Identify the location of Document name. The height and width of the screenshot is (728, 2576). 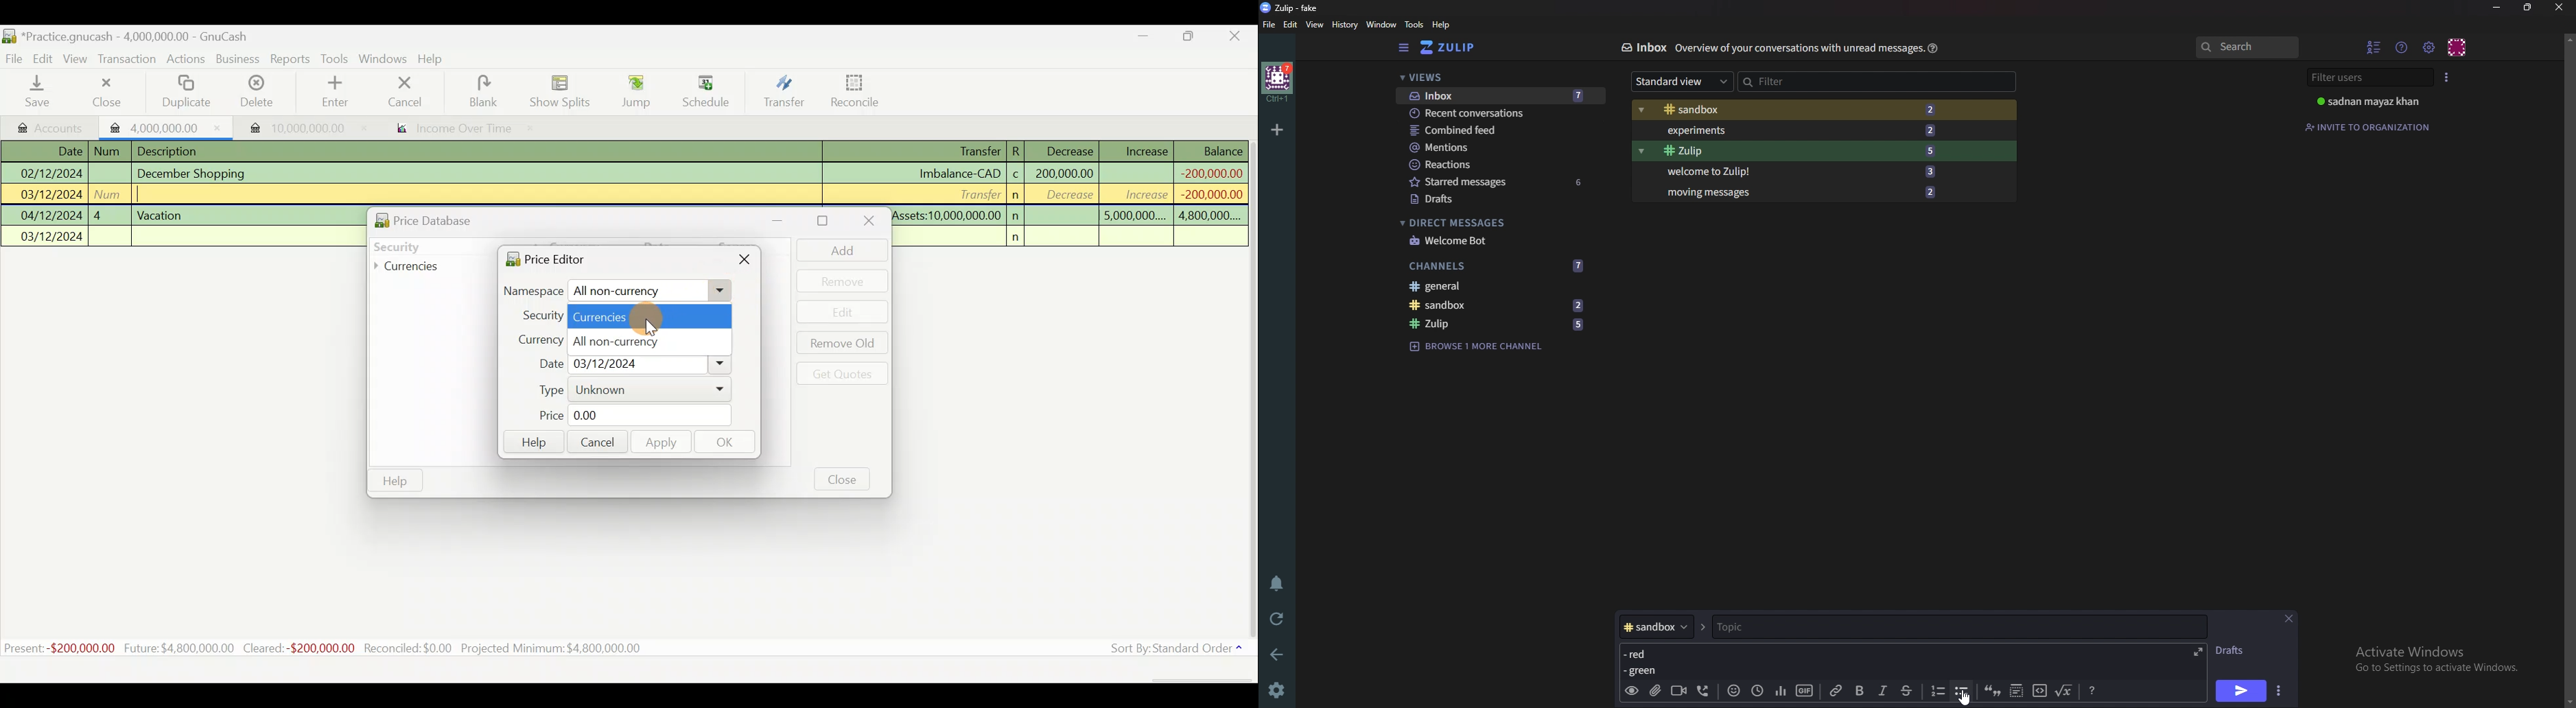
(125, 34).